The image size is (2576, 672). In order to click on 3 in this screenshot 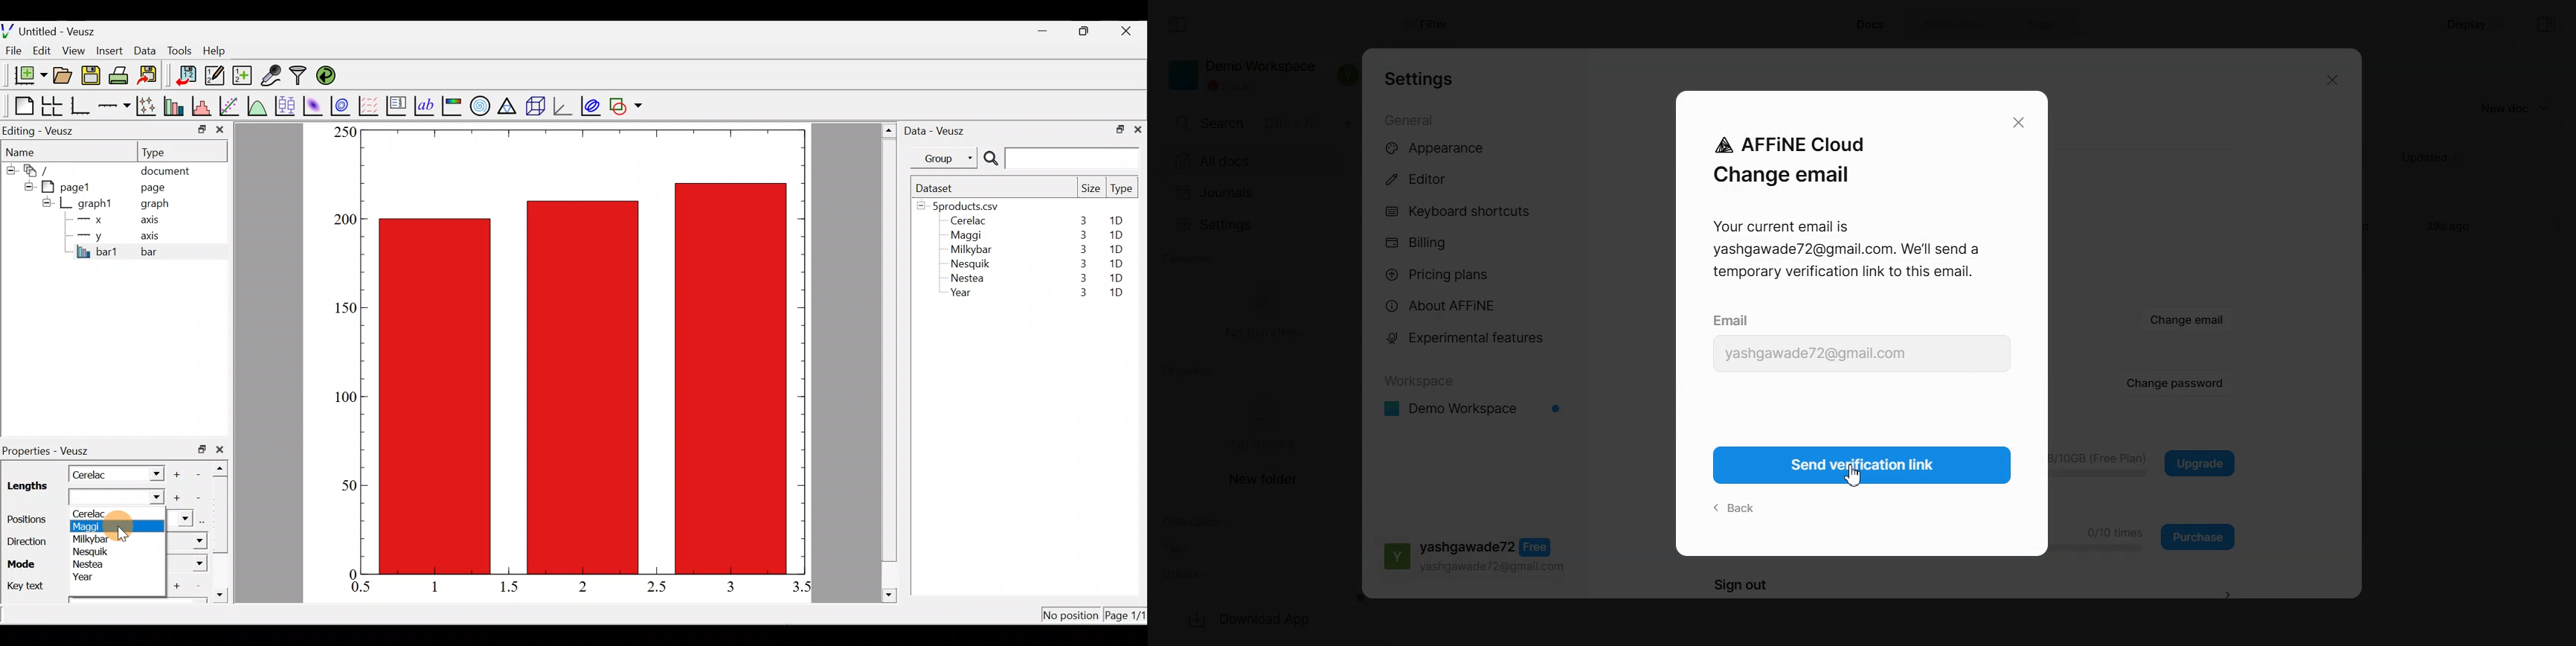, I will do `click(1080, 280)`.